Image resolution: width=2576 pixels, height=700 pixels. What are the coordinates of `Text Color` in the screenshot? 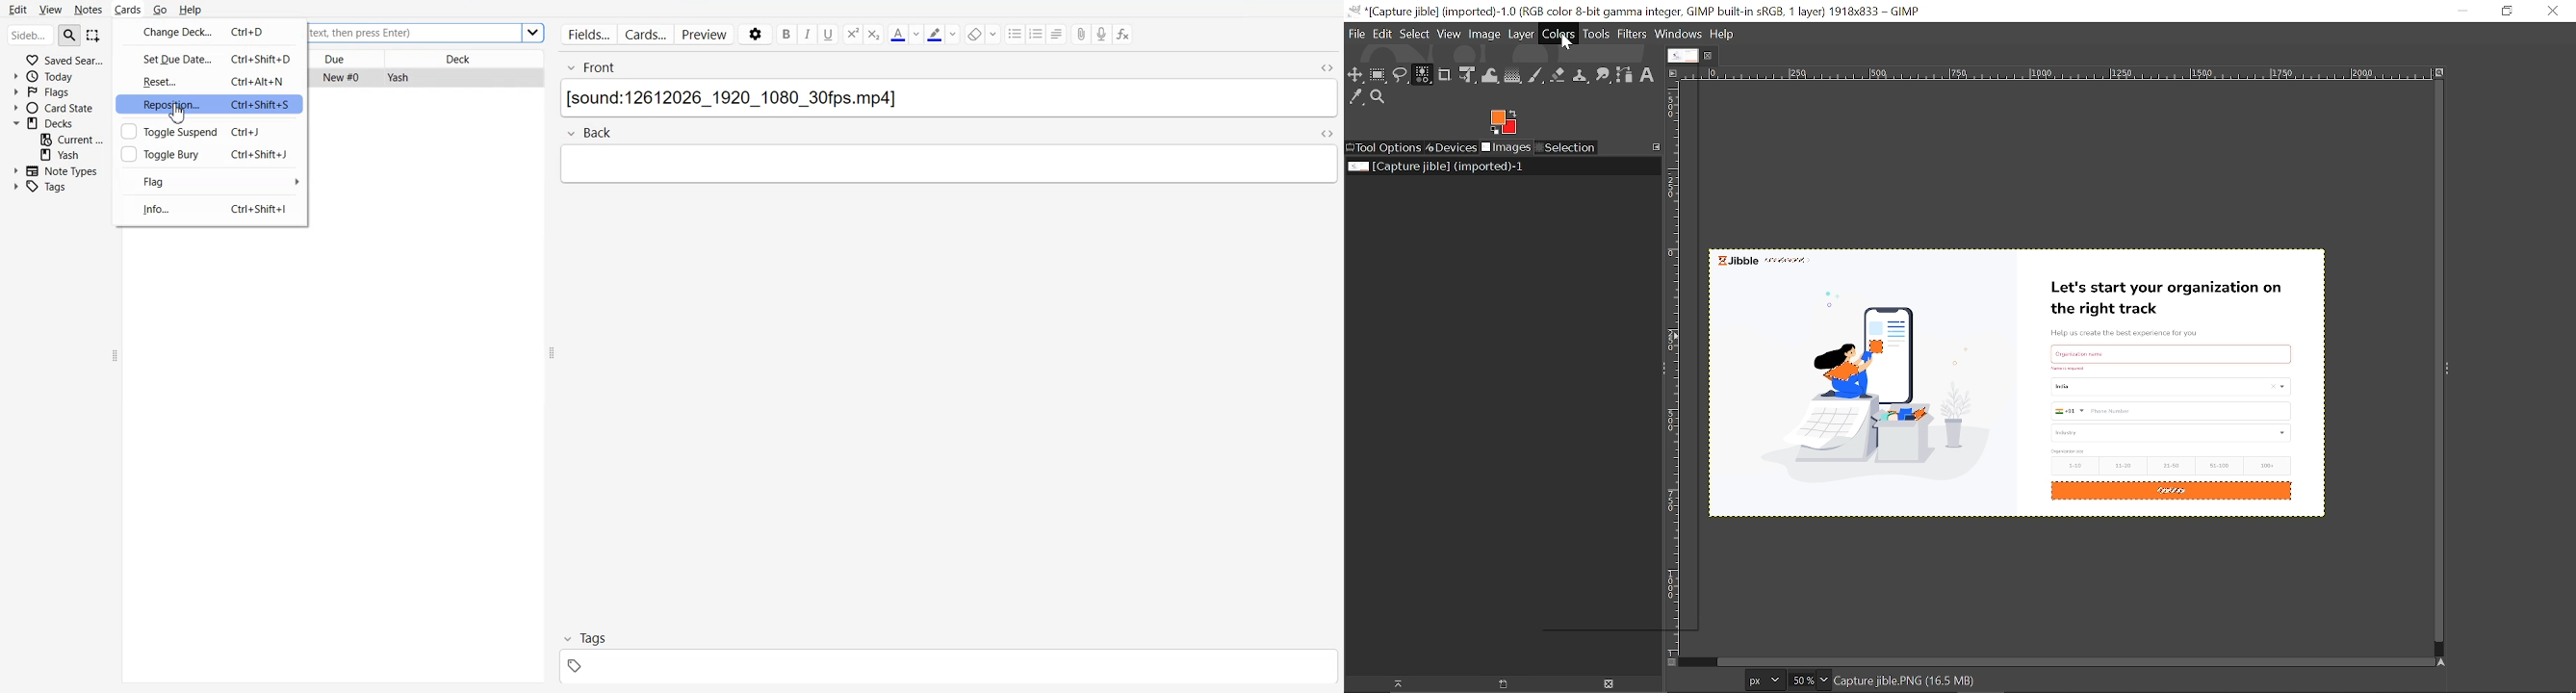 It's located at (905, 34).